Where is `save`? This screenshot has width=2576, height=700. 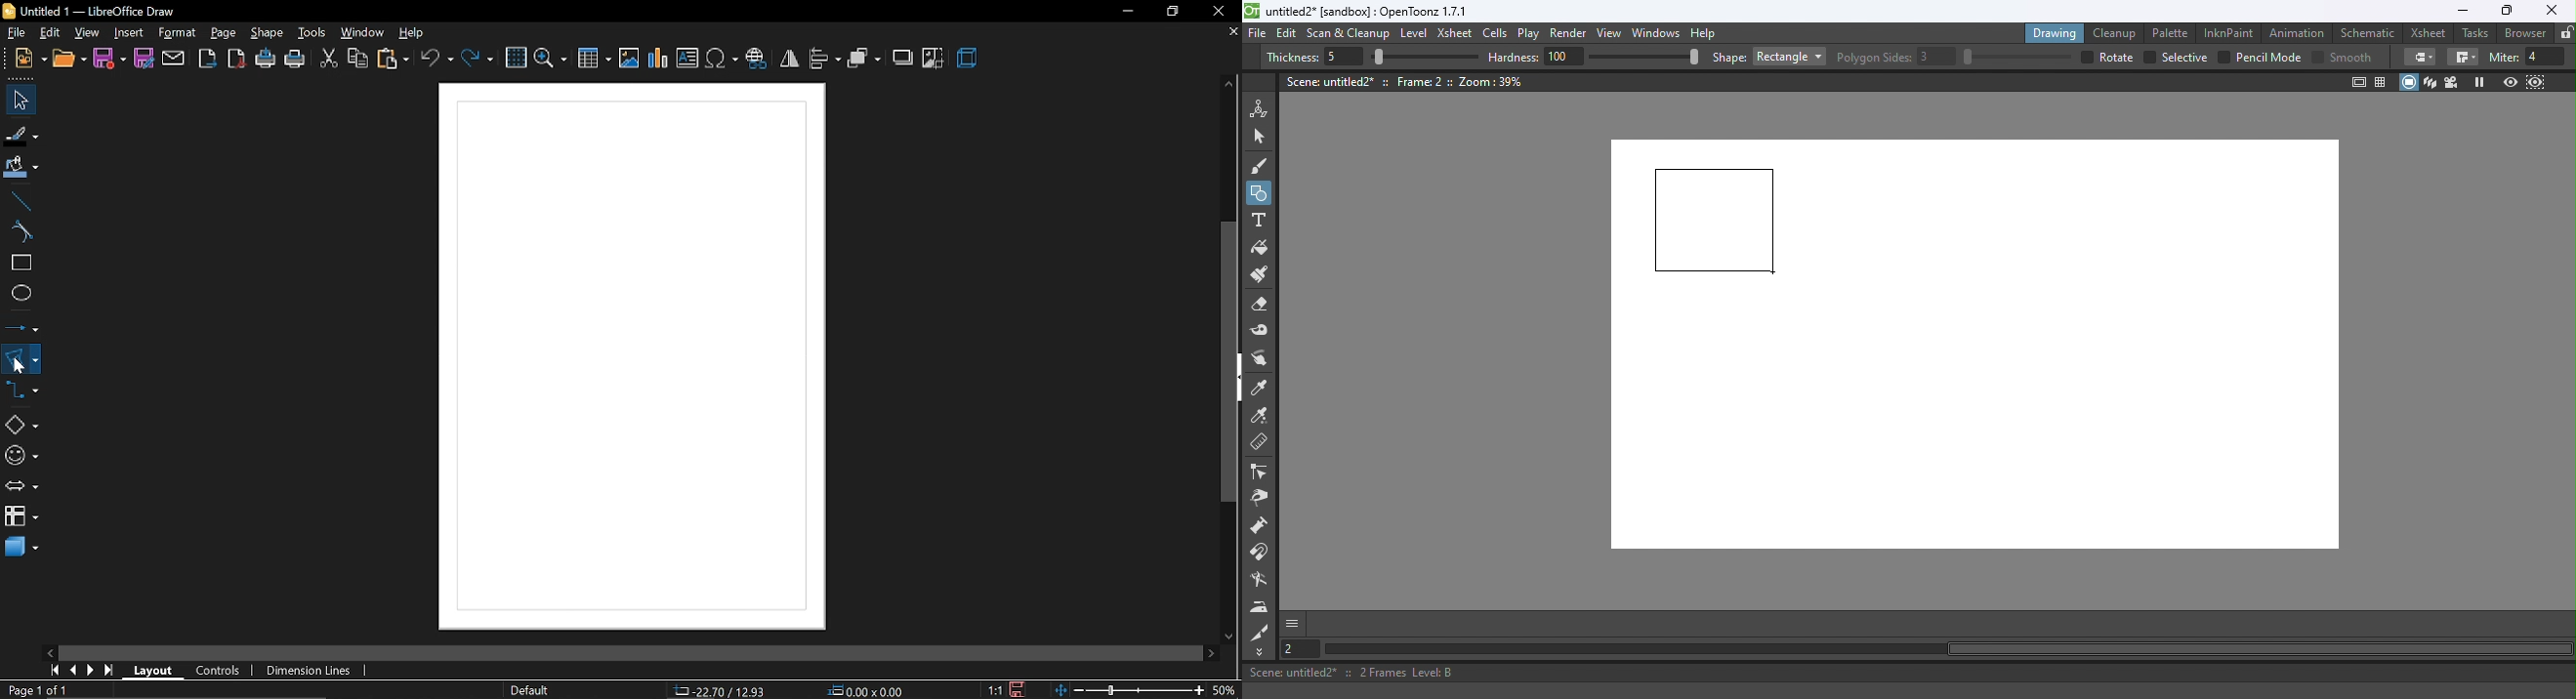 save is located at coordinates (1024, 687).